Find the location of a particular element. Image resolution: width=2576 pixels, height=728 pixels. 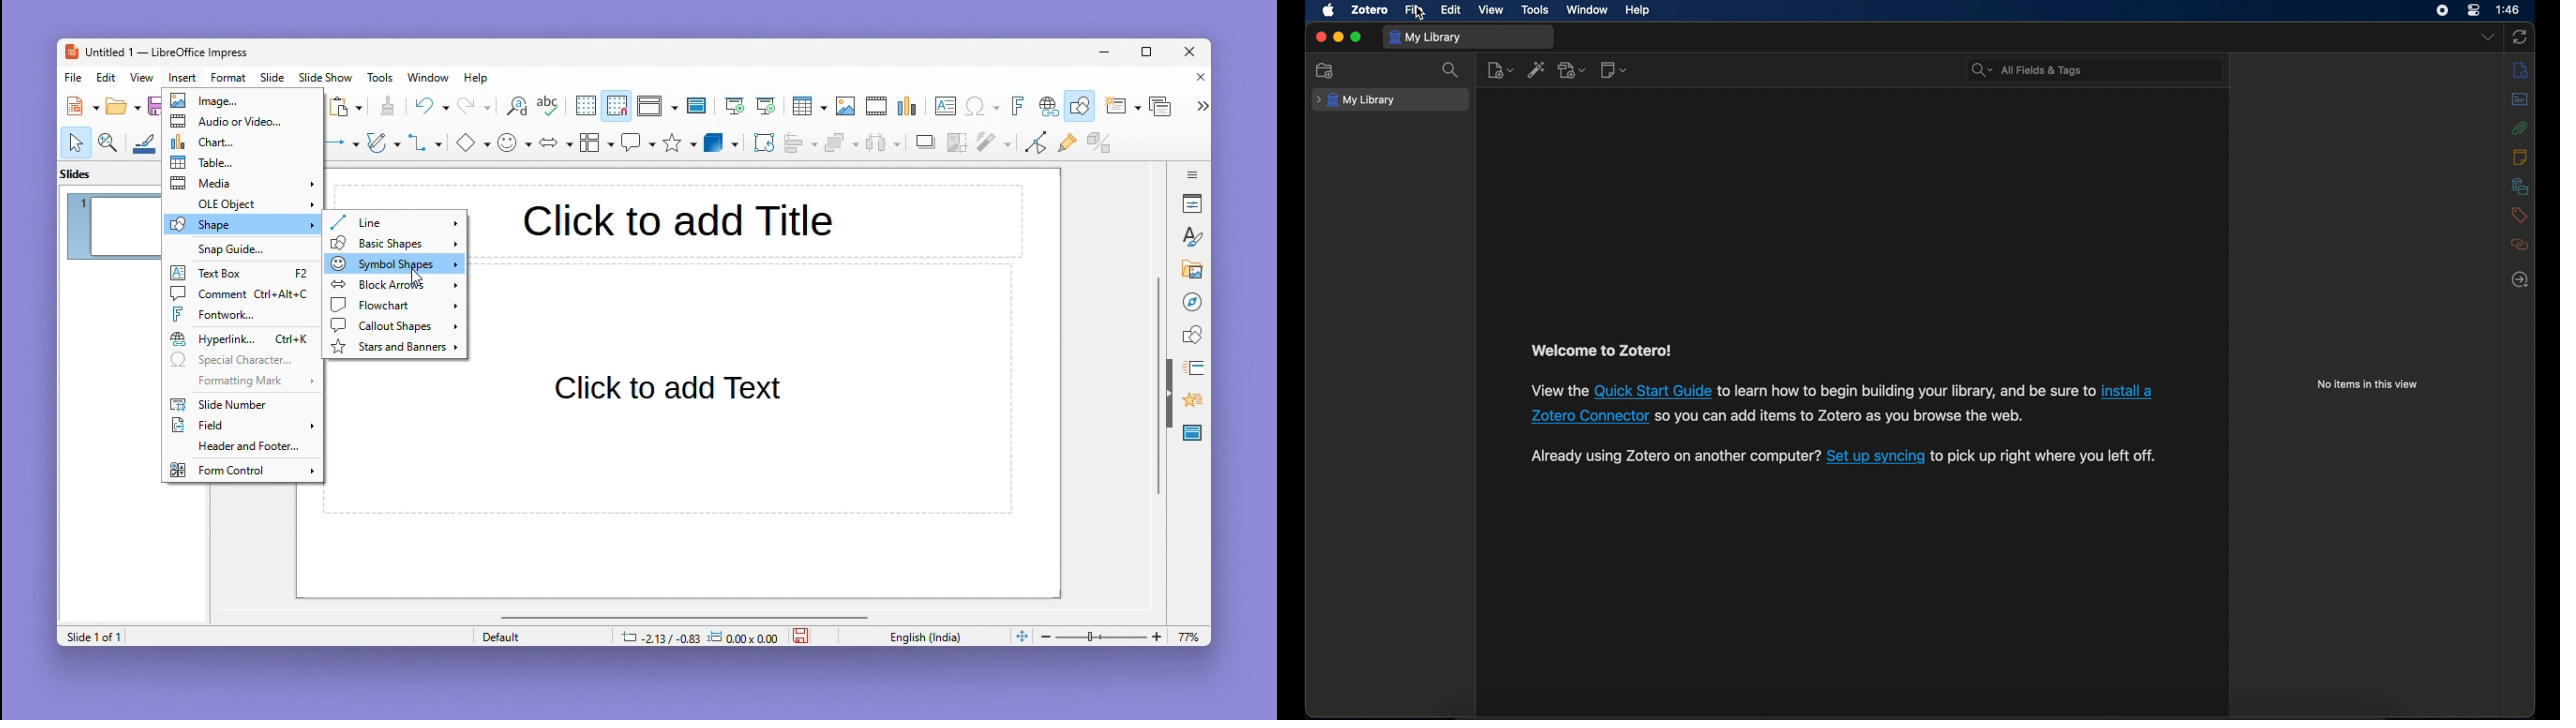

my library is located at coordinates (1425, 37).